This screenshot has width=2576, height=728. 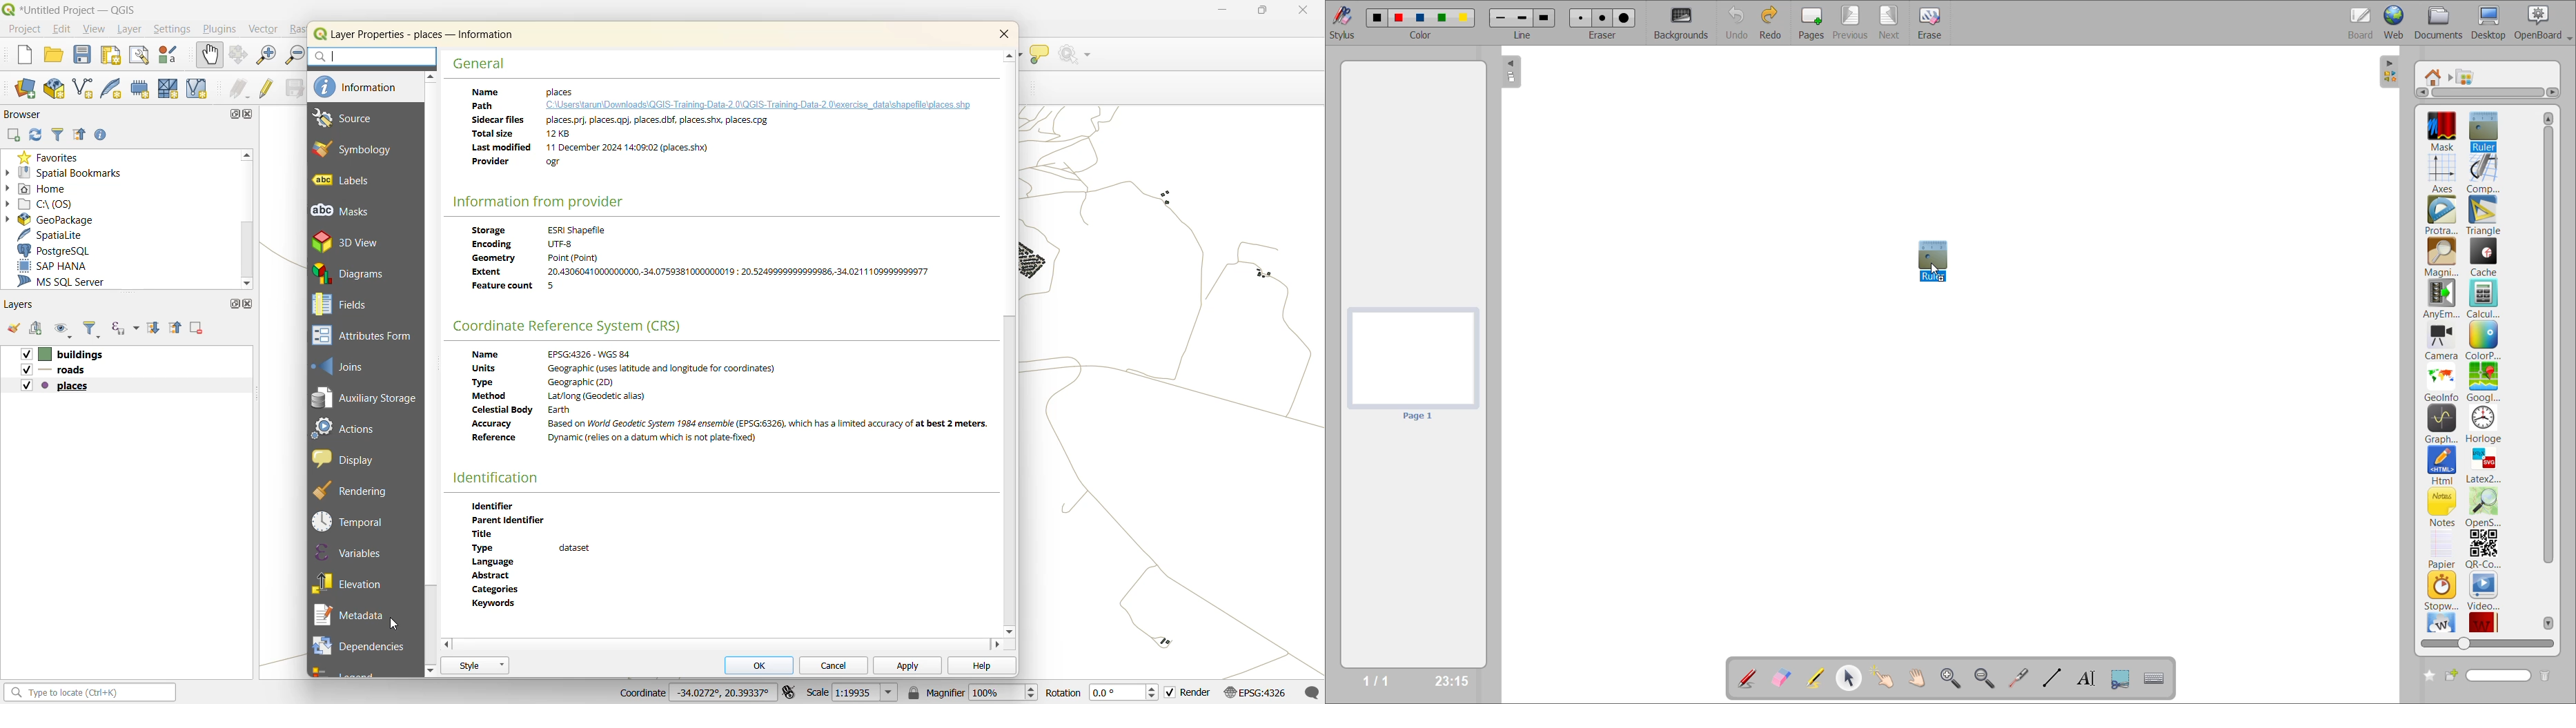 What do you see at coordinates (364, 86) in the screenshot?
I see `information` at bounding box center [364, 86].